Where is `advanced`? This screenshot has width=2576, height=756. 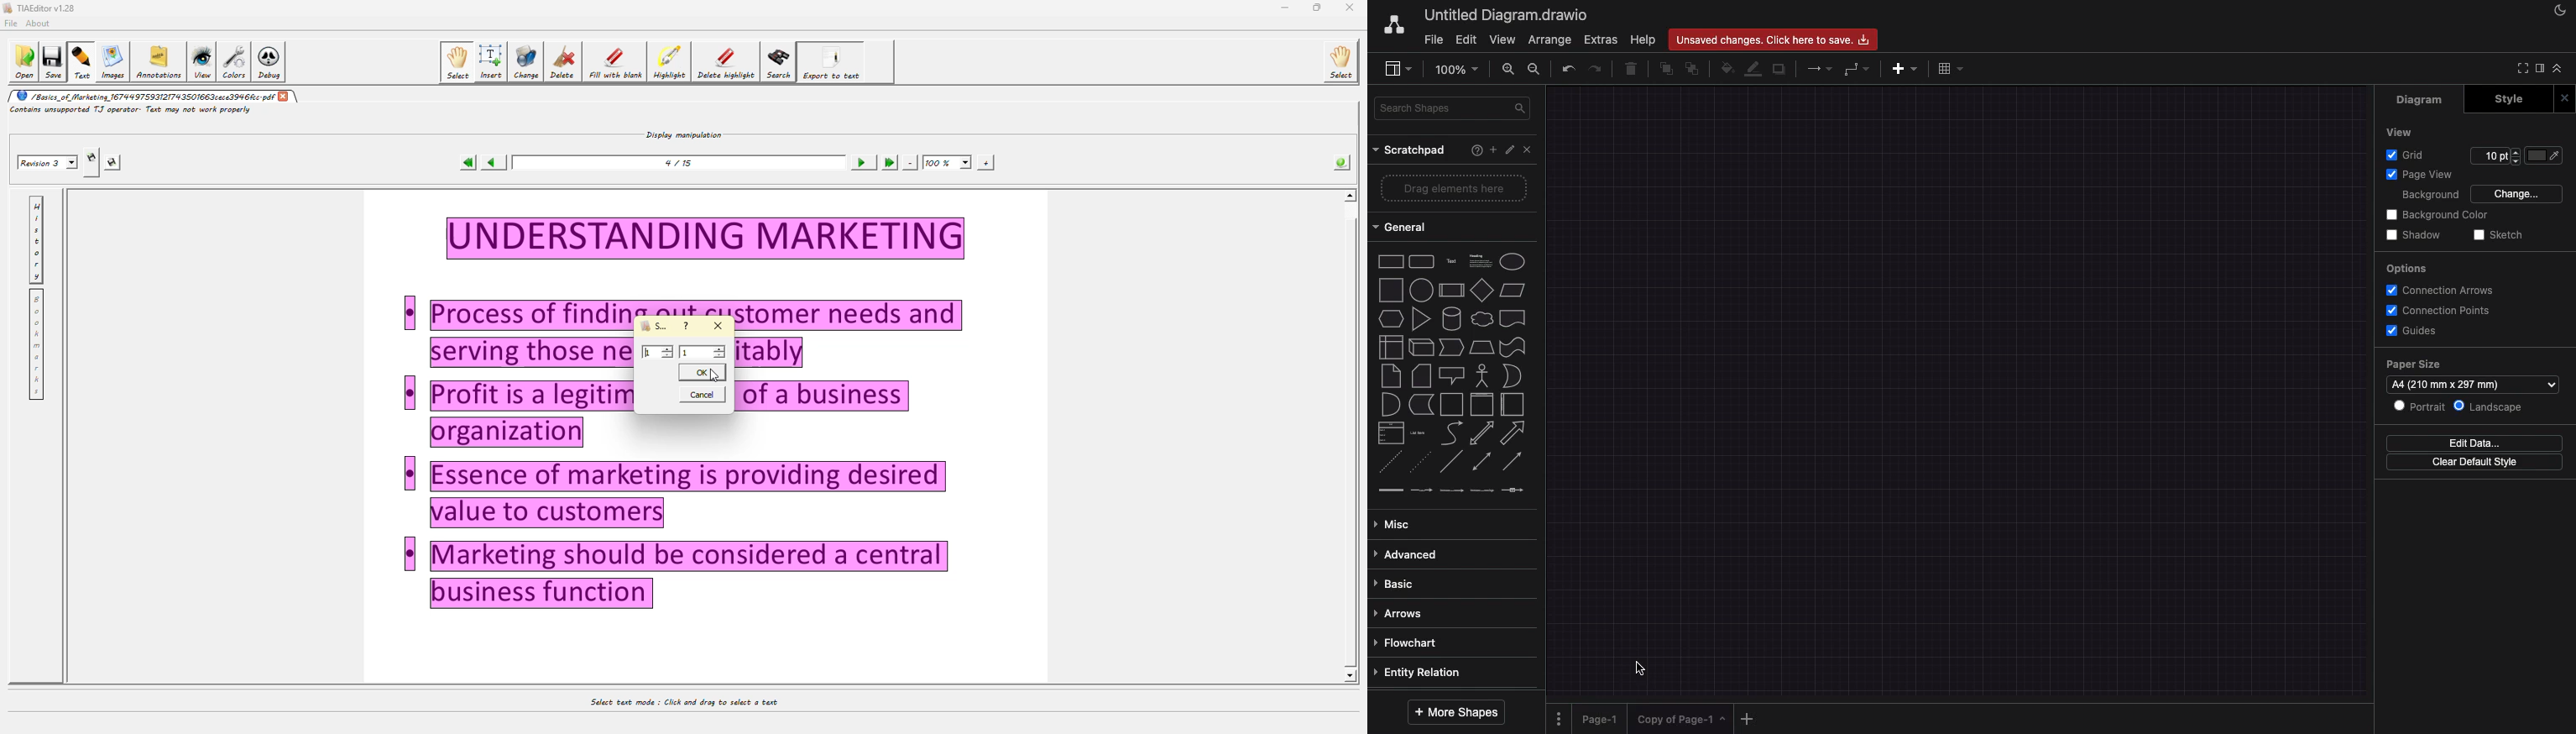 advanced is located at coordinates (1410, 555).